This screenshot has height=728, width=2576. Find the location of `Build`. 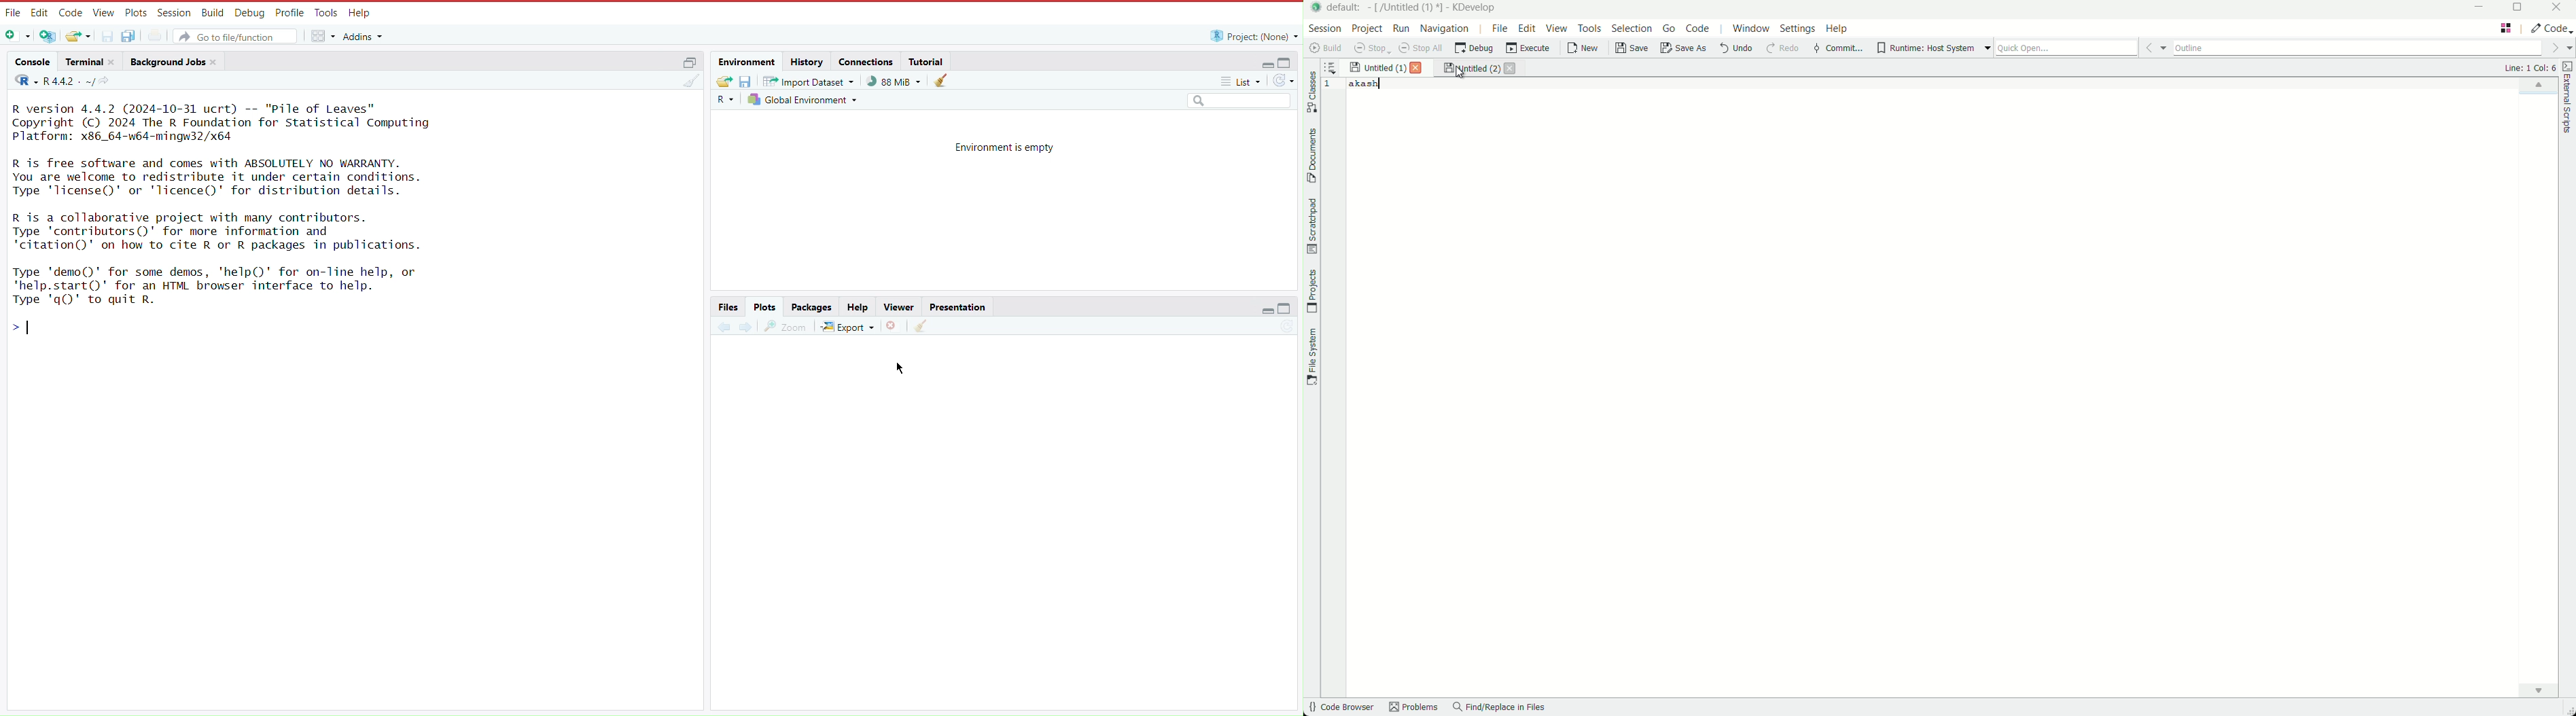

Build is located at coordinates (212, 12).